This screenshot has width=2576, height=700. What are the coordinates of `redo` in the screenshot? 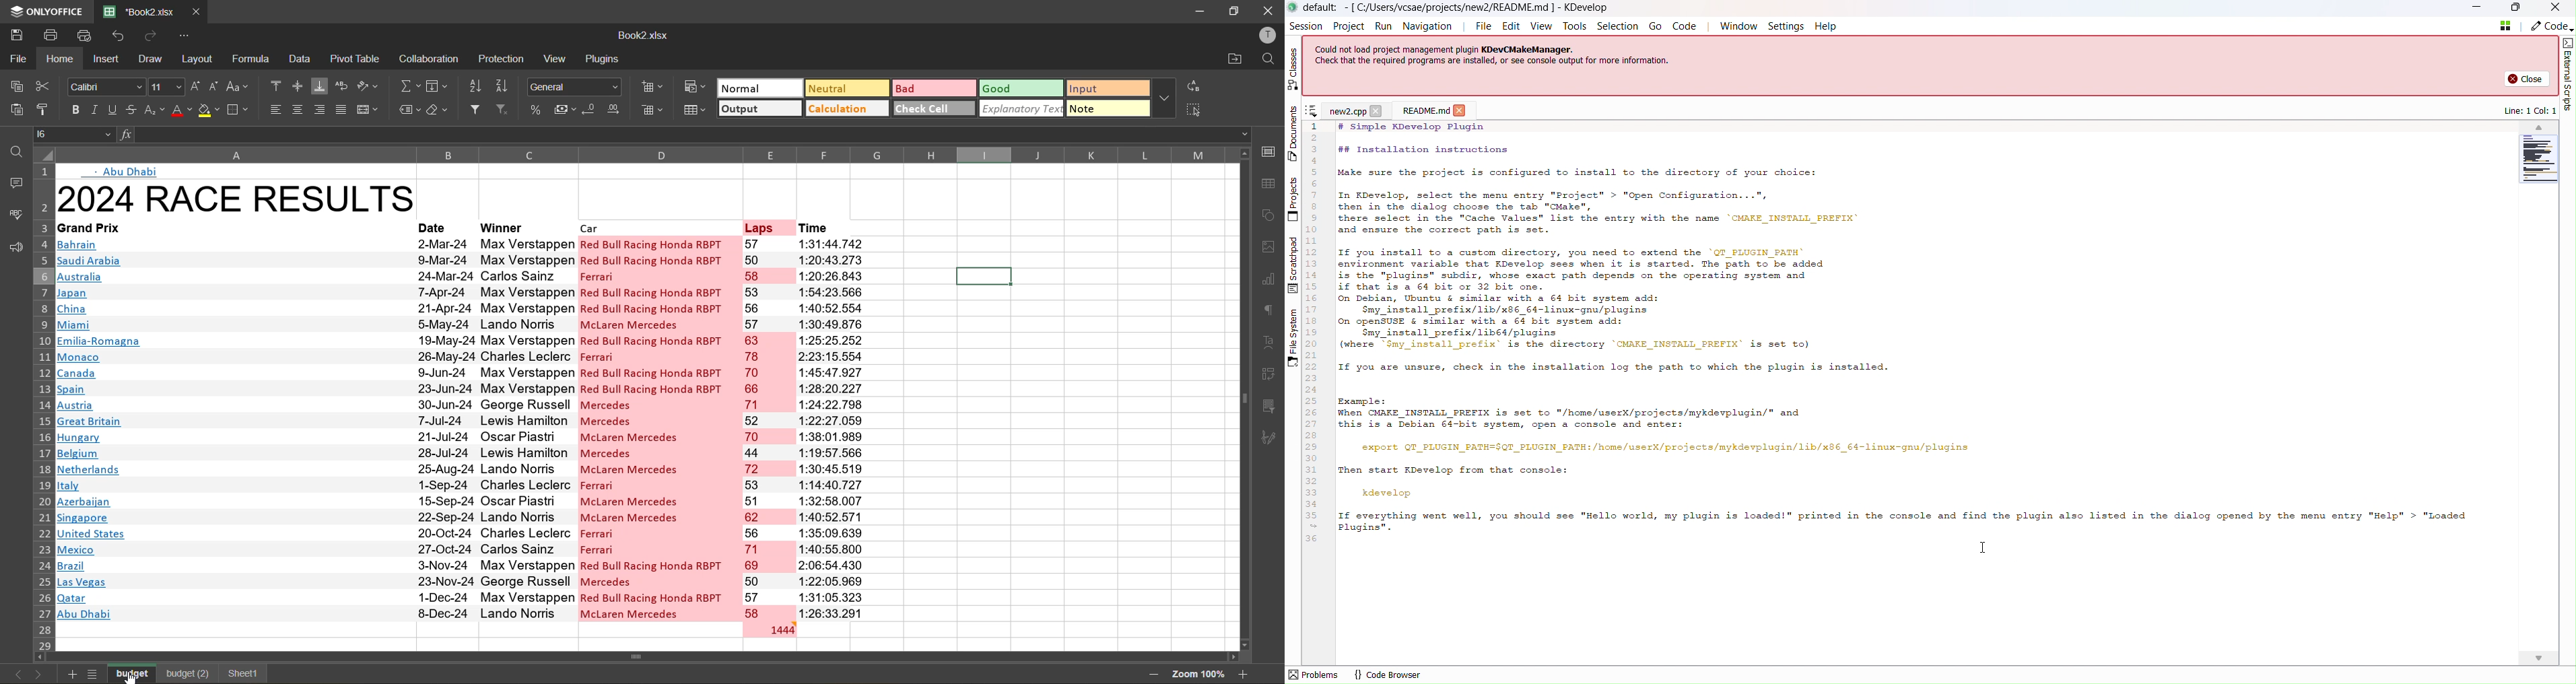 It's located at (151, 35).